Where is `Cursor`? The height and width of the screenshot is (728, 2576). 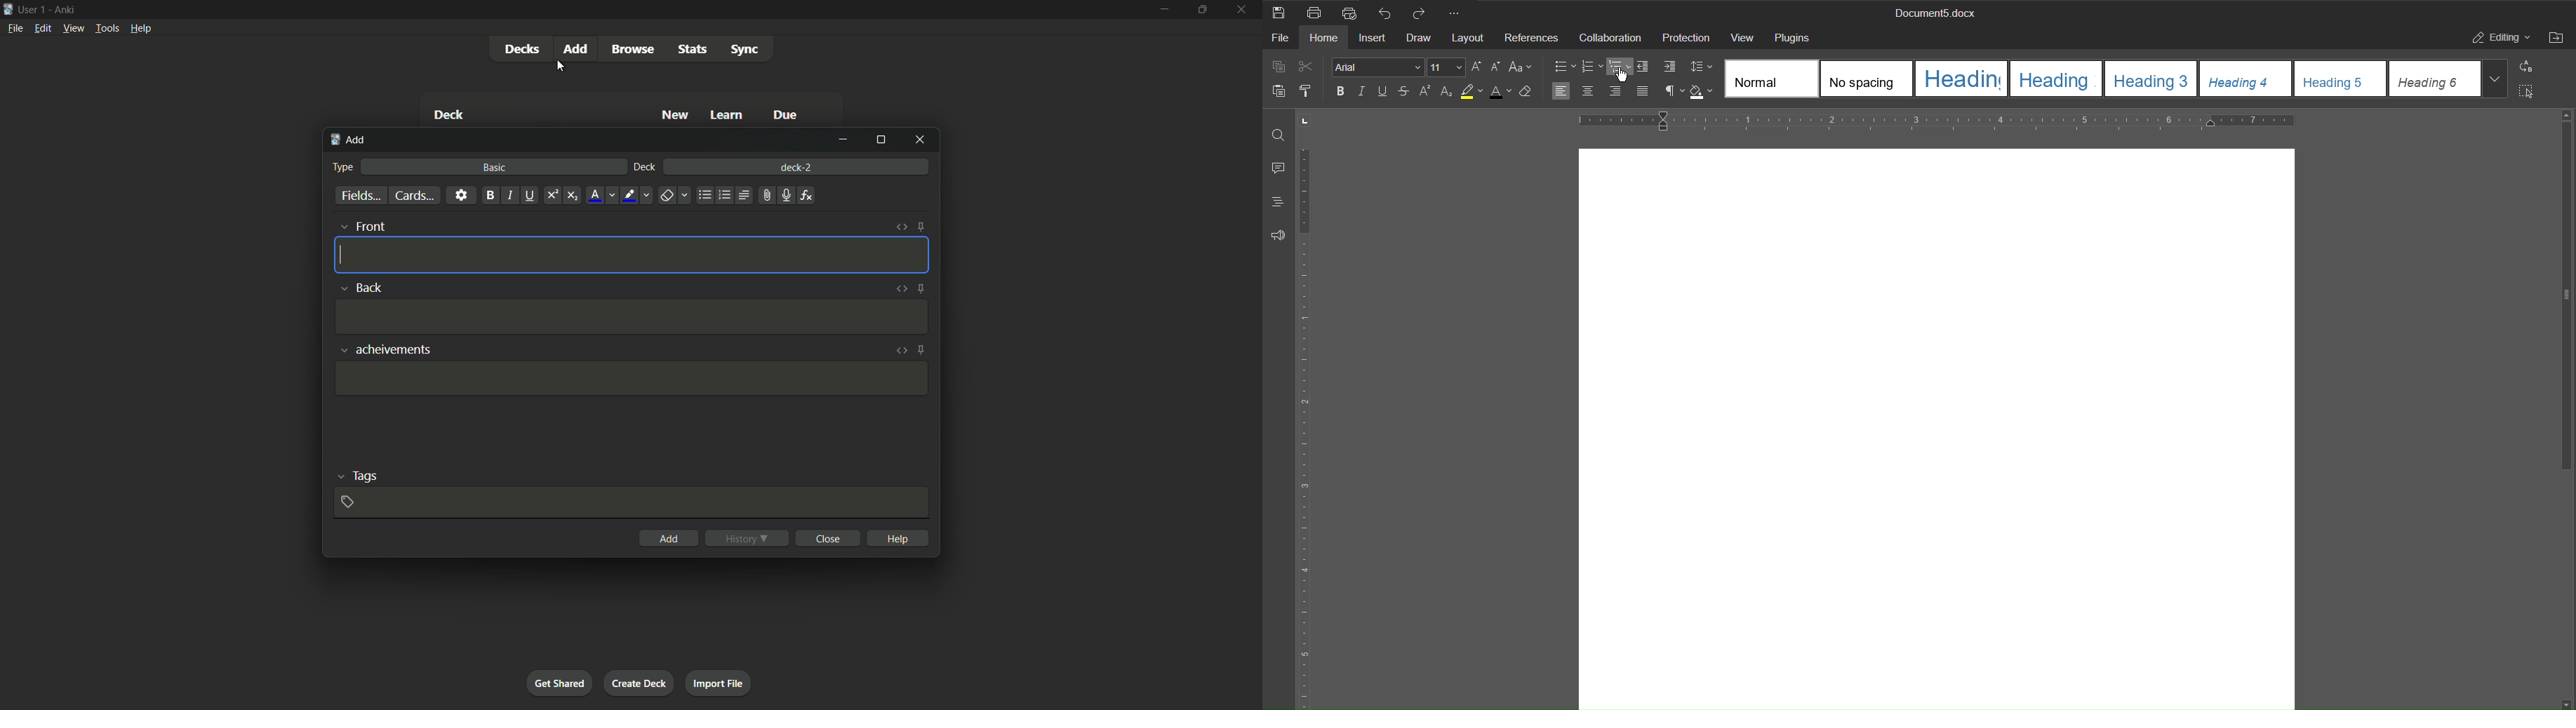 Cursor is located at coordinates (1621, 74).